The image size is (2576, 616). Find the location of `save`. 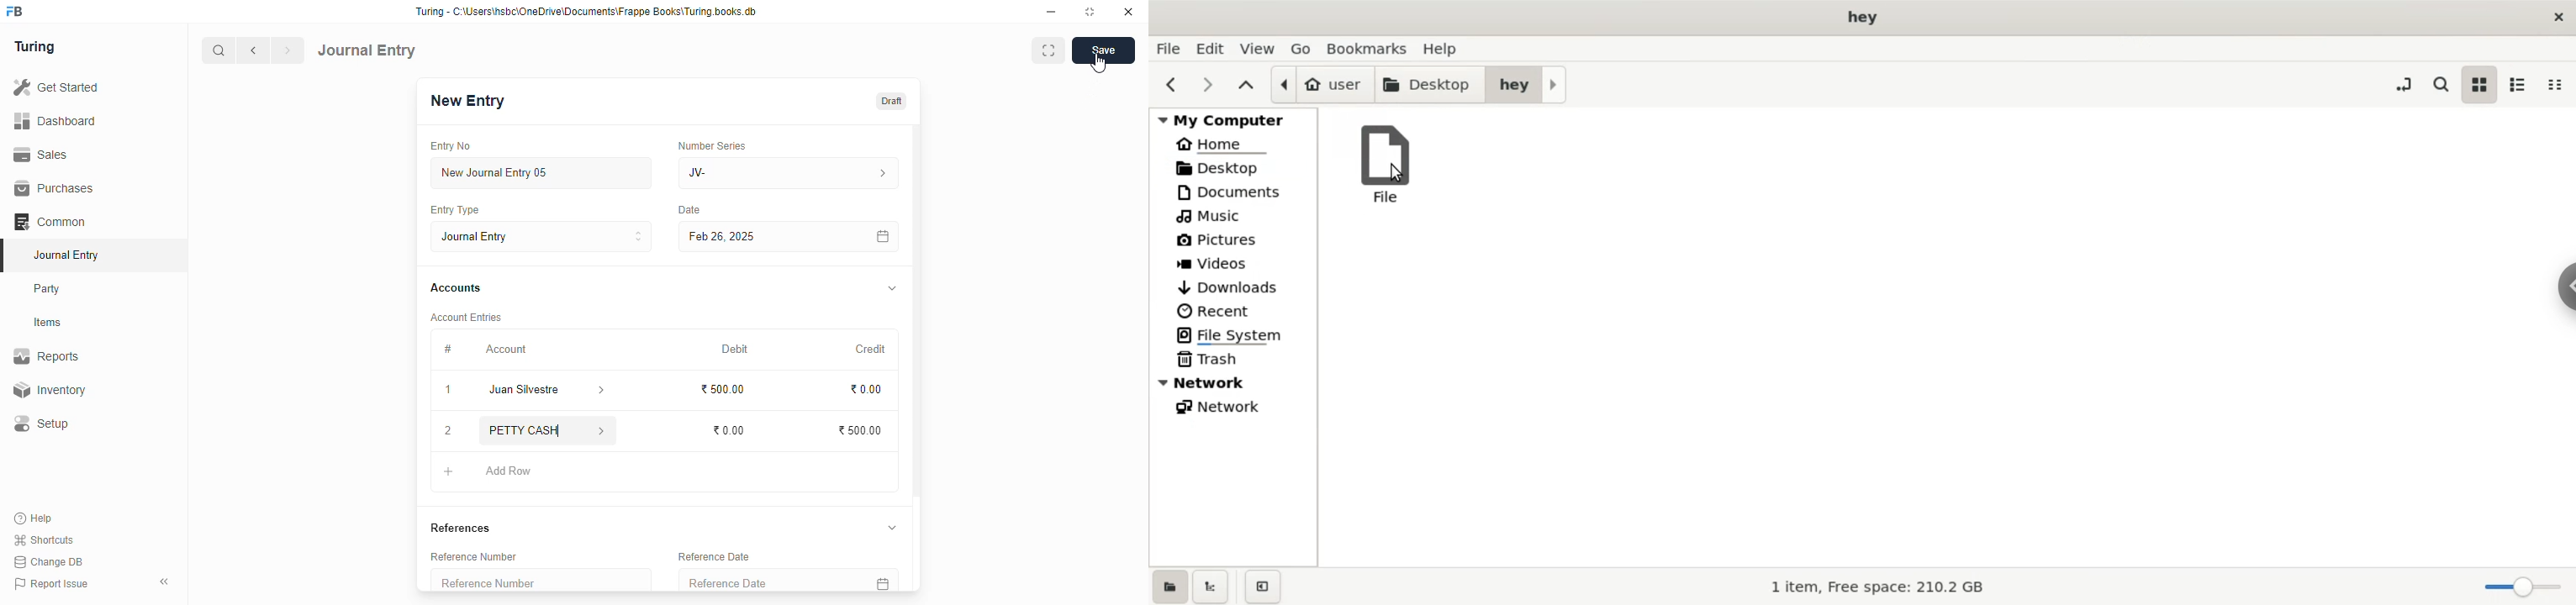

save is located at coordinates (1103, 50).